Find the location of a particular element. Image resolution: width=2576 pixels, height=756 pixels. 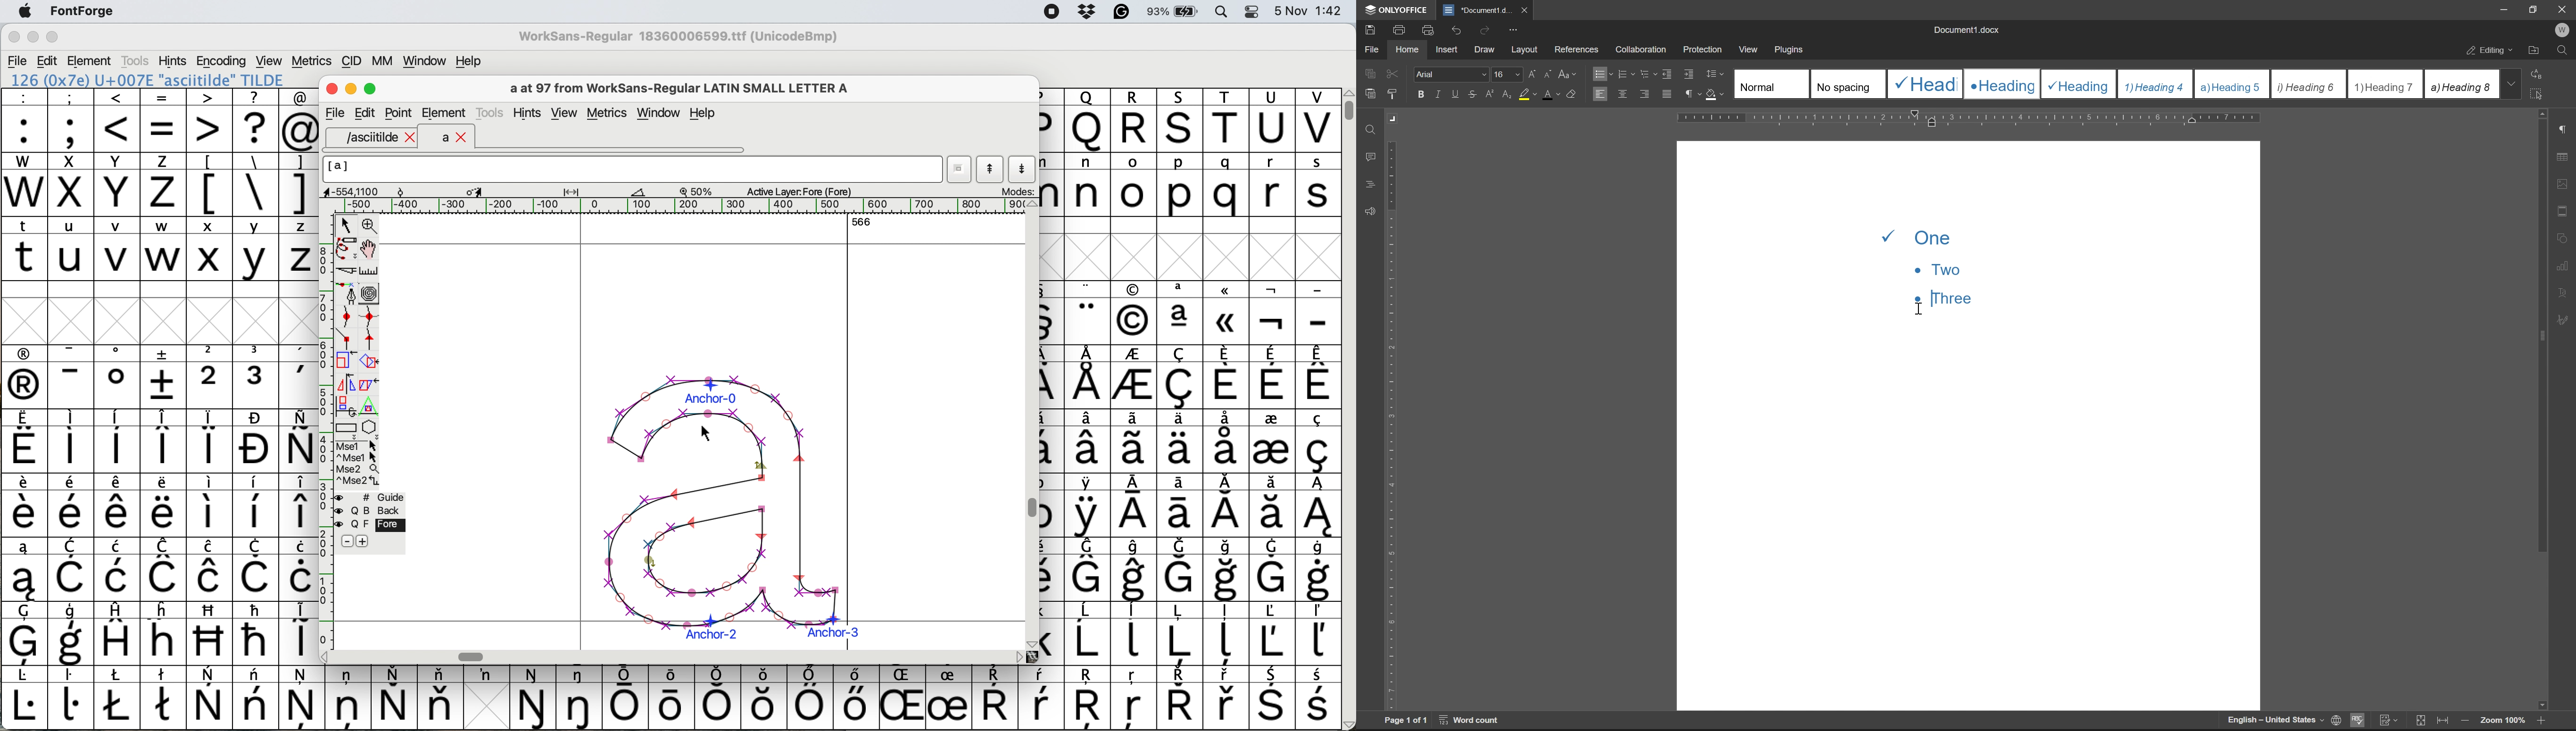

font size is located at coordinates (1505, 73).